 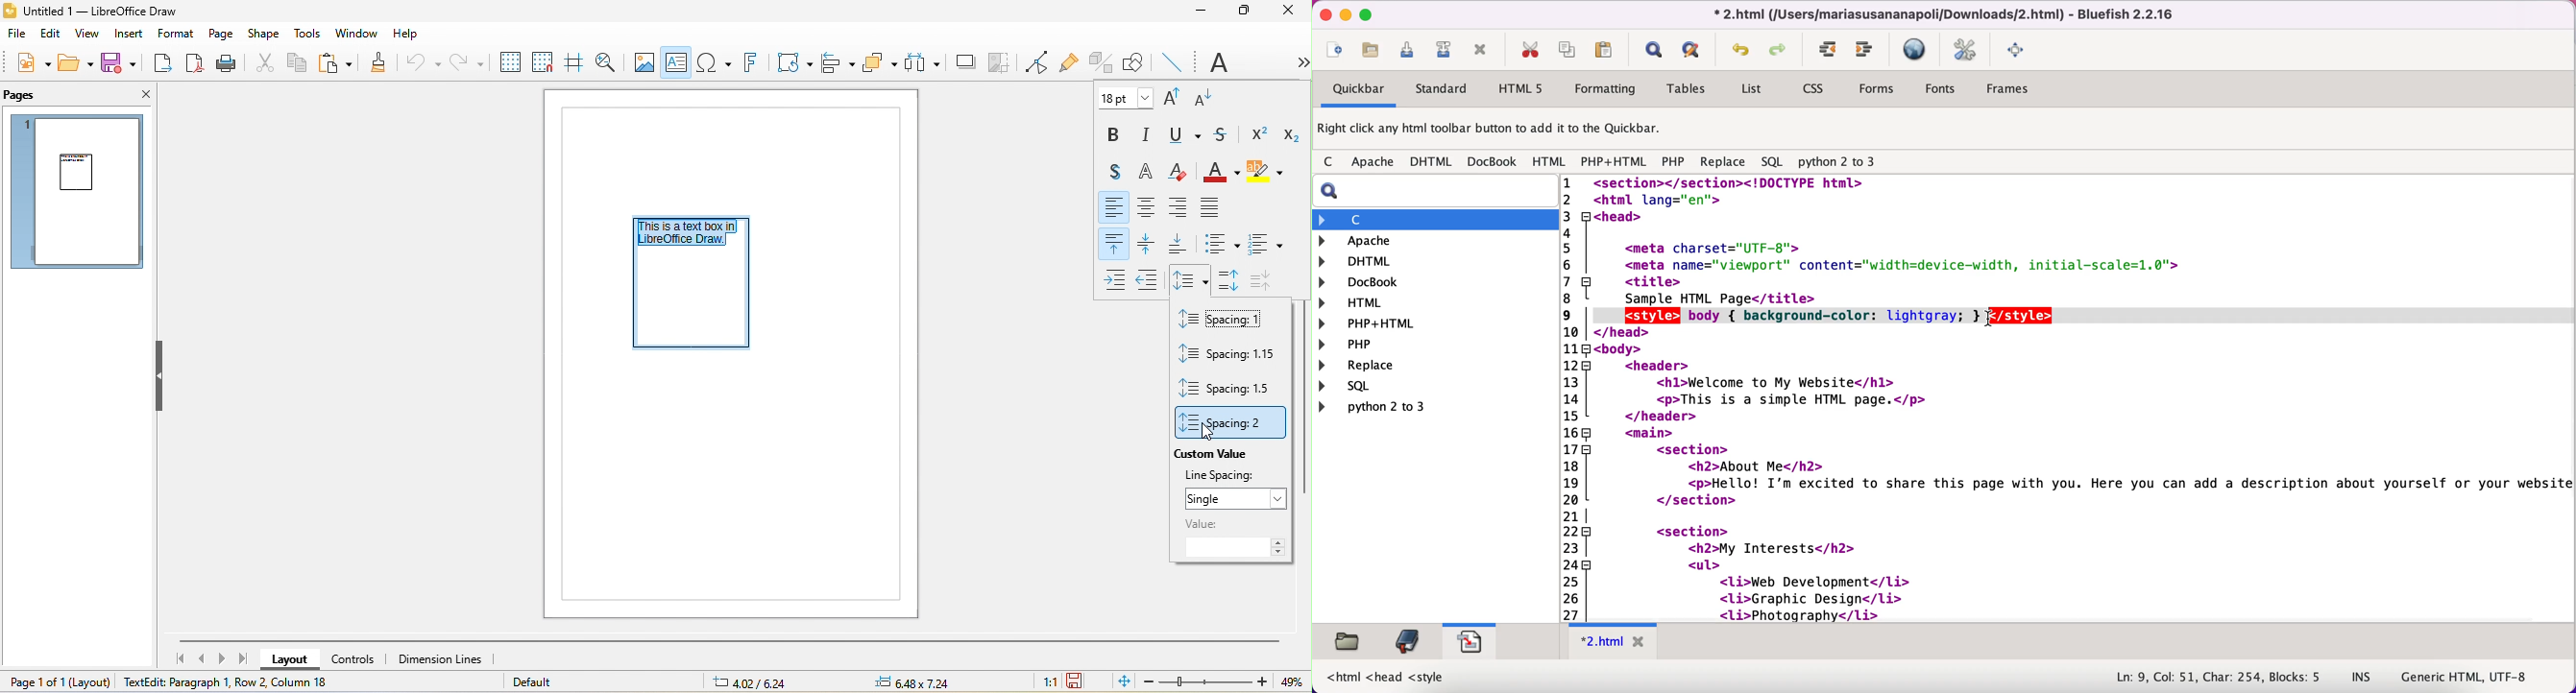 What do you see at coordinates (294, 660) in the screenshot?
I see `layout` at bounding box center [294, 660].